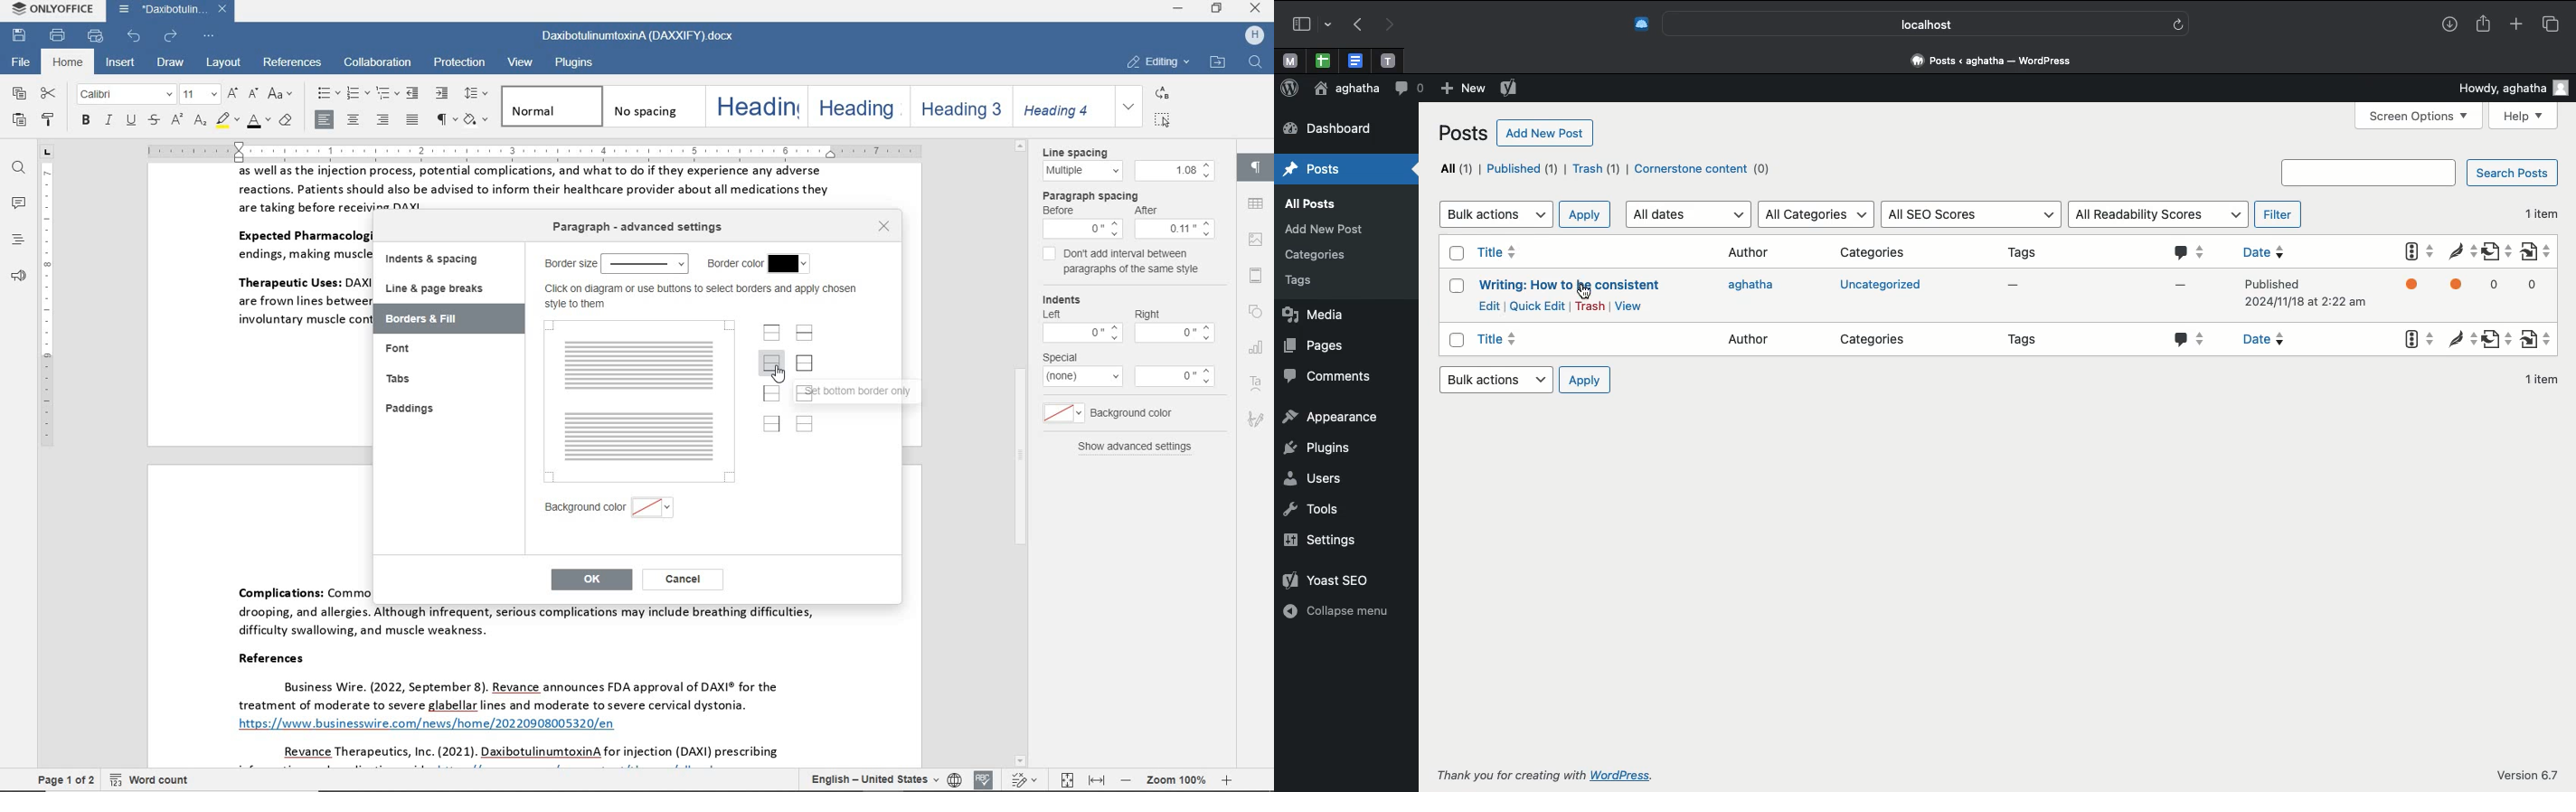 This screenshot has height=812, width=2576. I want to click on zoom out or zoom in, so click(1176, 780).